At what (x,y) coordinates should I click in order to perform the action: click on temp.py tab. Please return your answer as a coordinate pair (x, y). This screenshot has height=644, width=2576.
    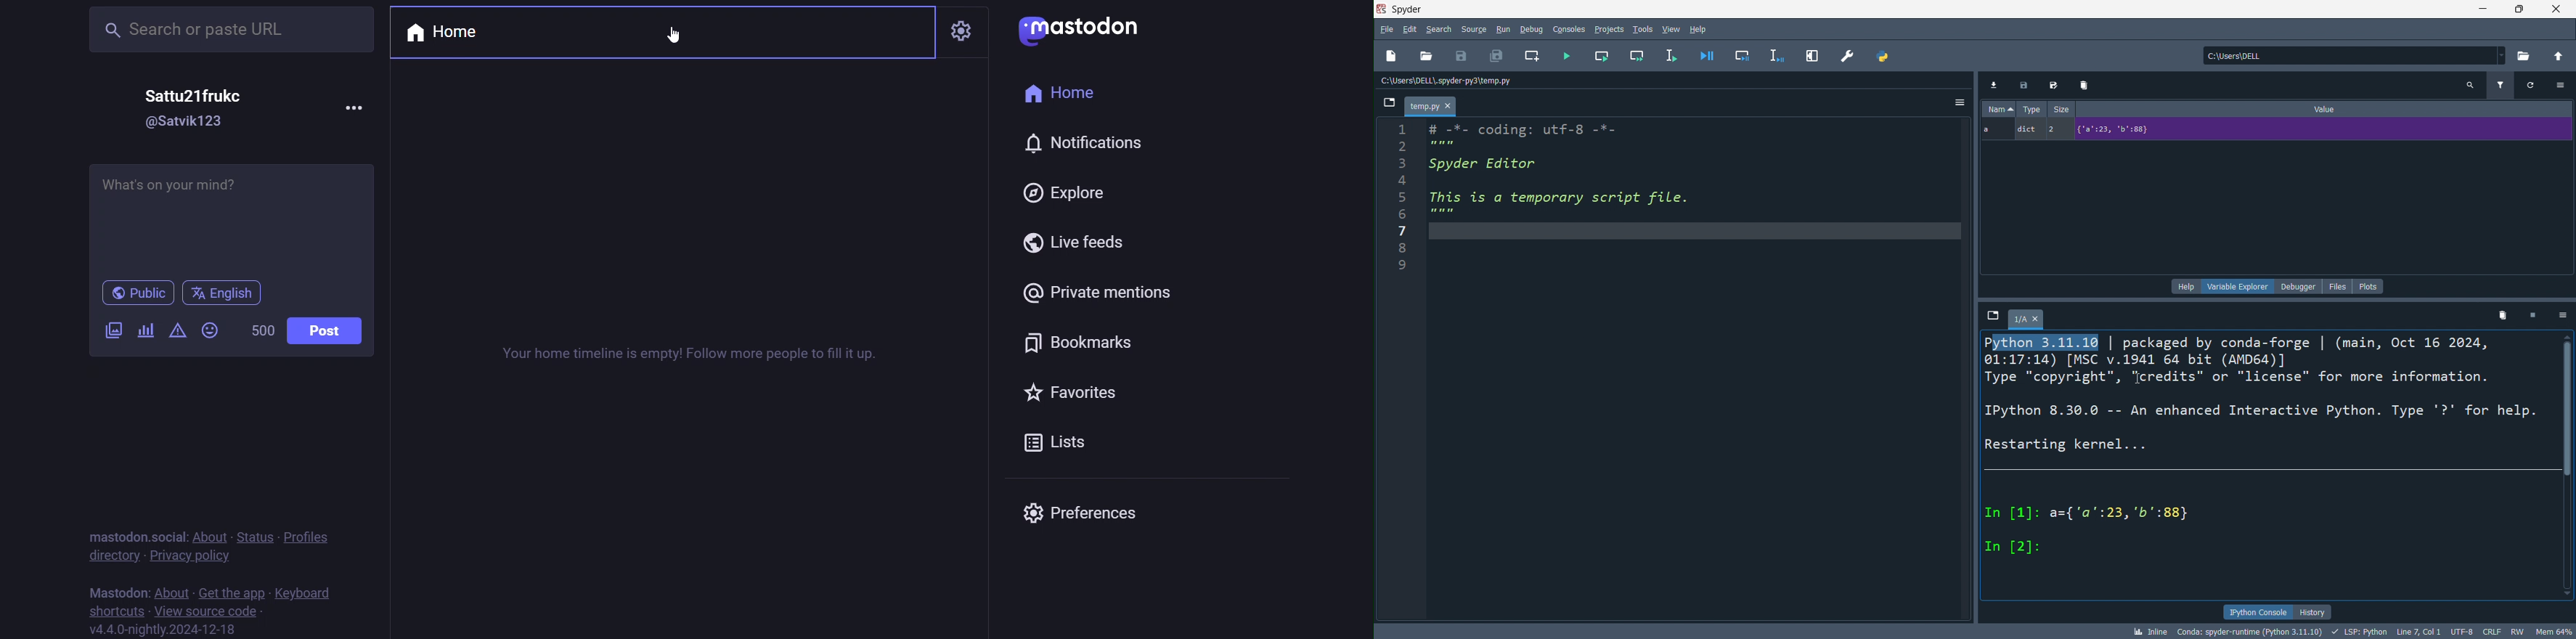
    Looking at the image, I should click on (1431, 105).